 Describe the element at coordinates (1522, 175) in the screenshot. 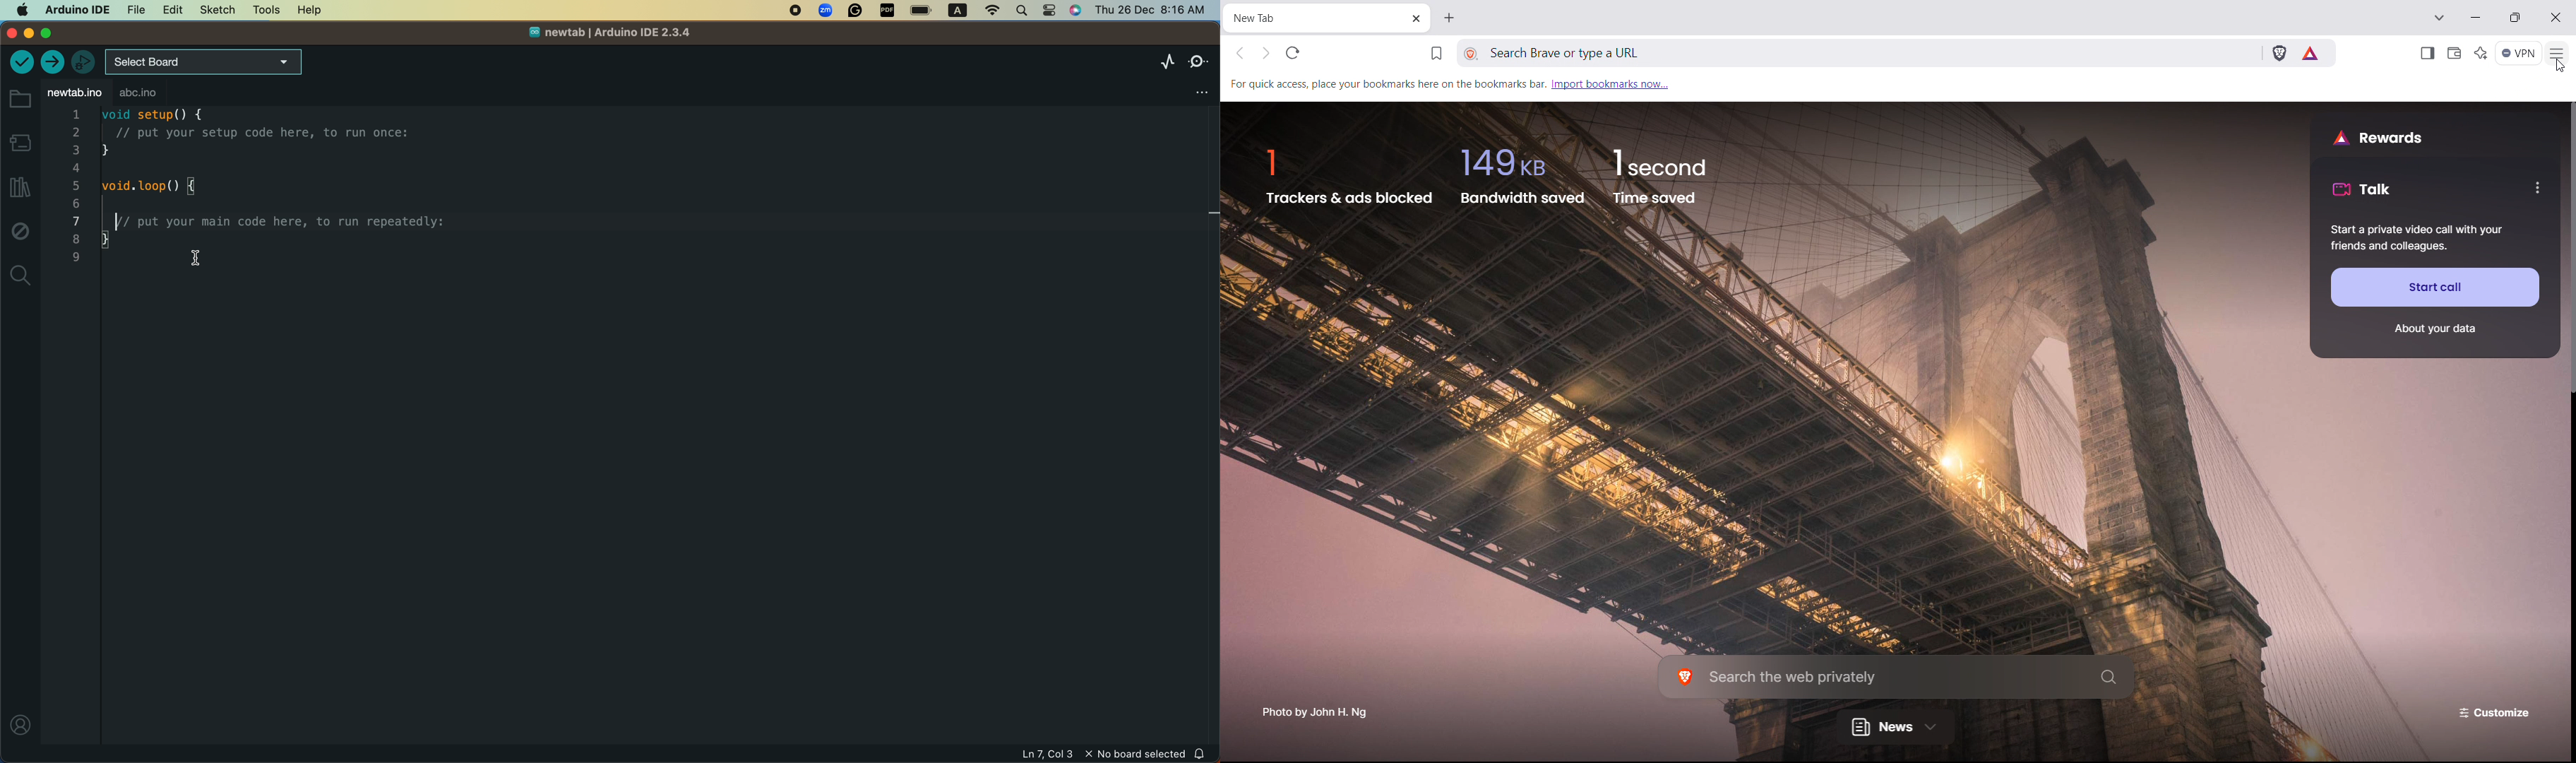

I see `149KB bandwidth saved` at that location.